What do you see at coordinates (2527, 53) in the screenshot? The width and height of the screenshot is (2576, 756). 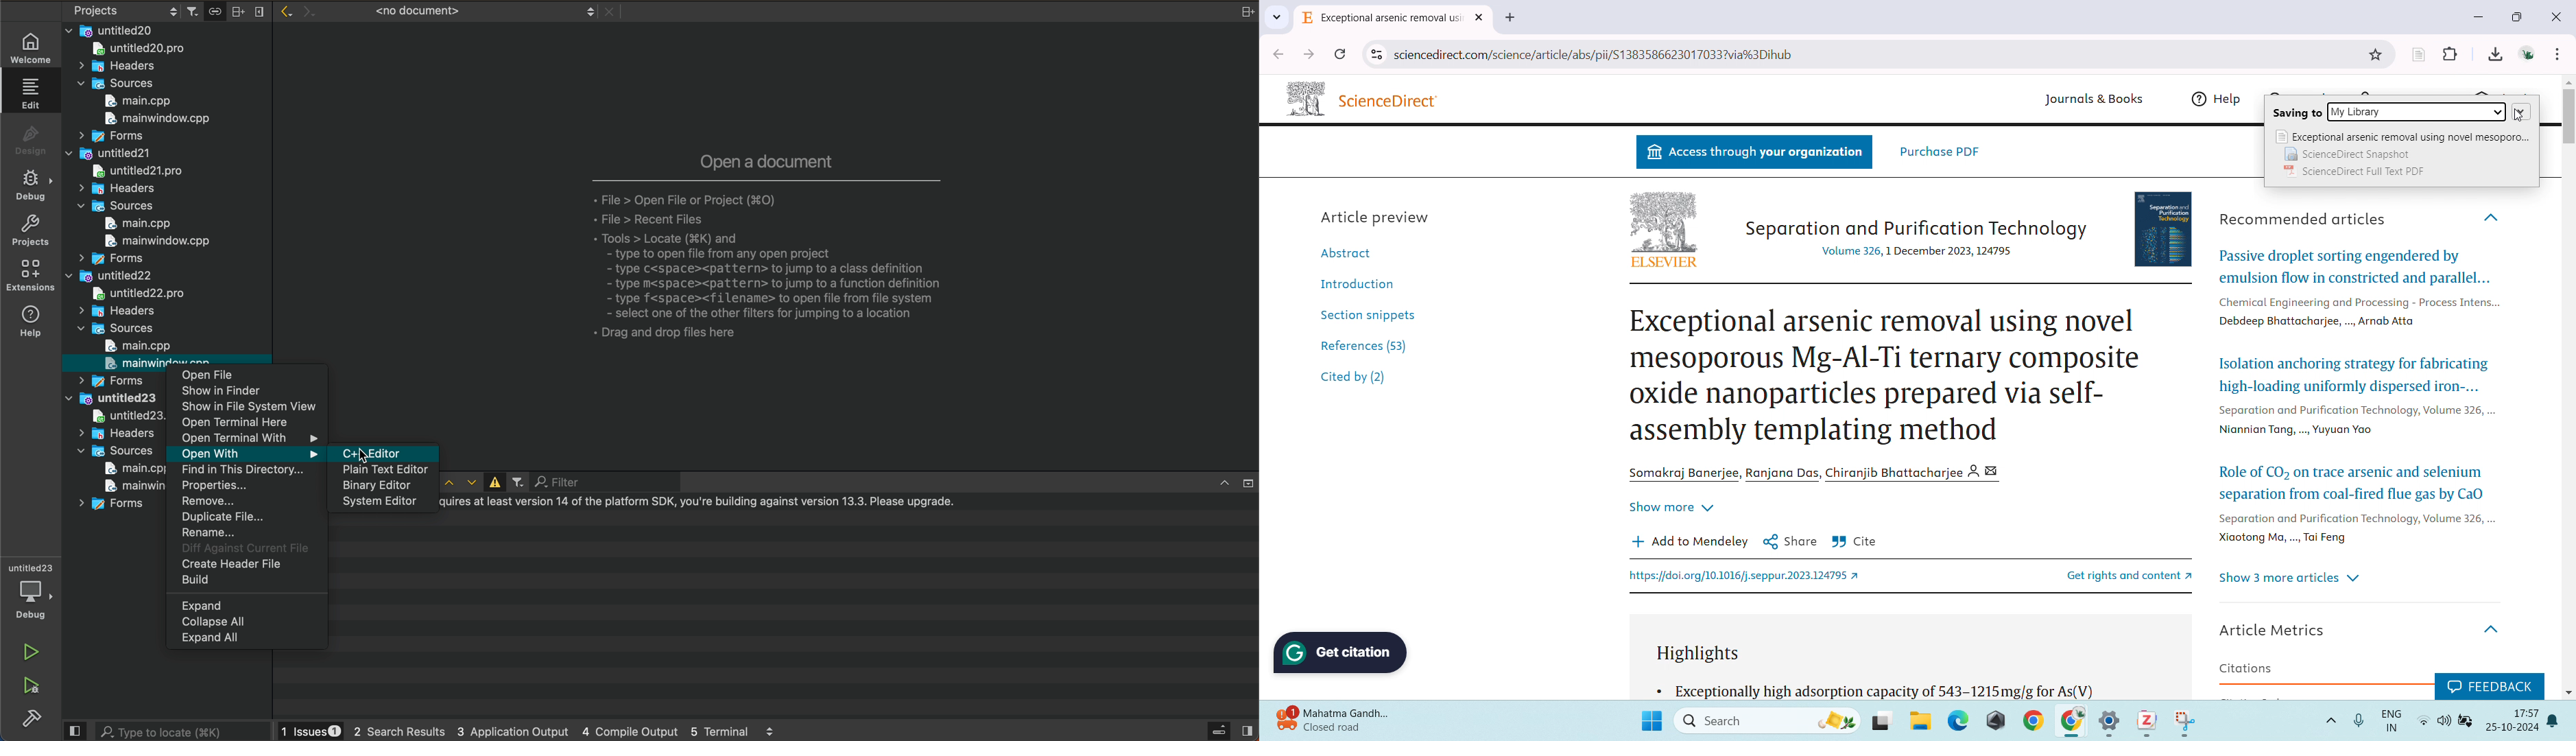 I see `account` at bounding box center [2527, 53].